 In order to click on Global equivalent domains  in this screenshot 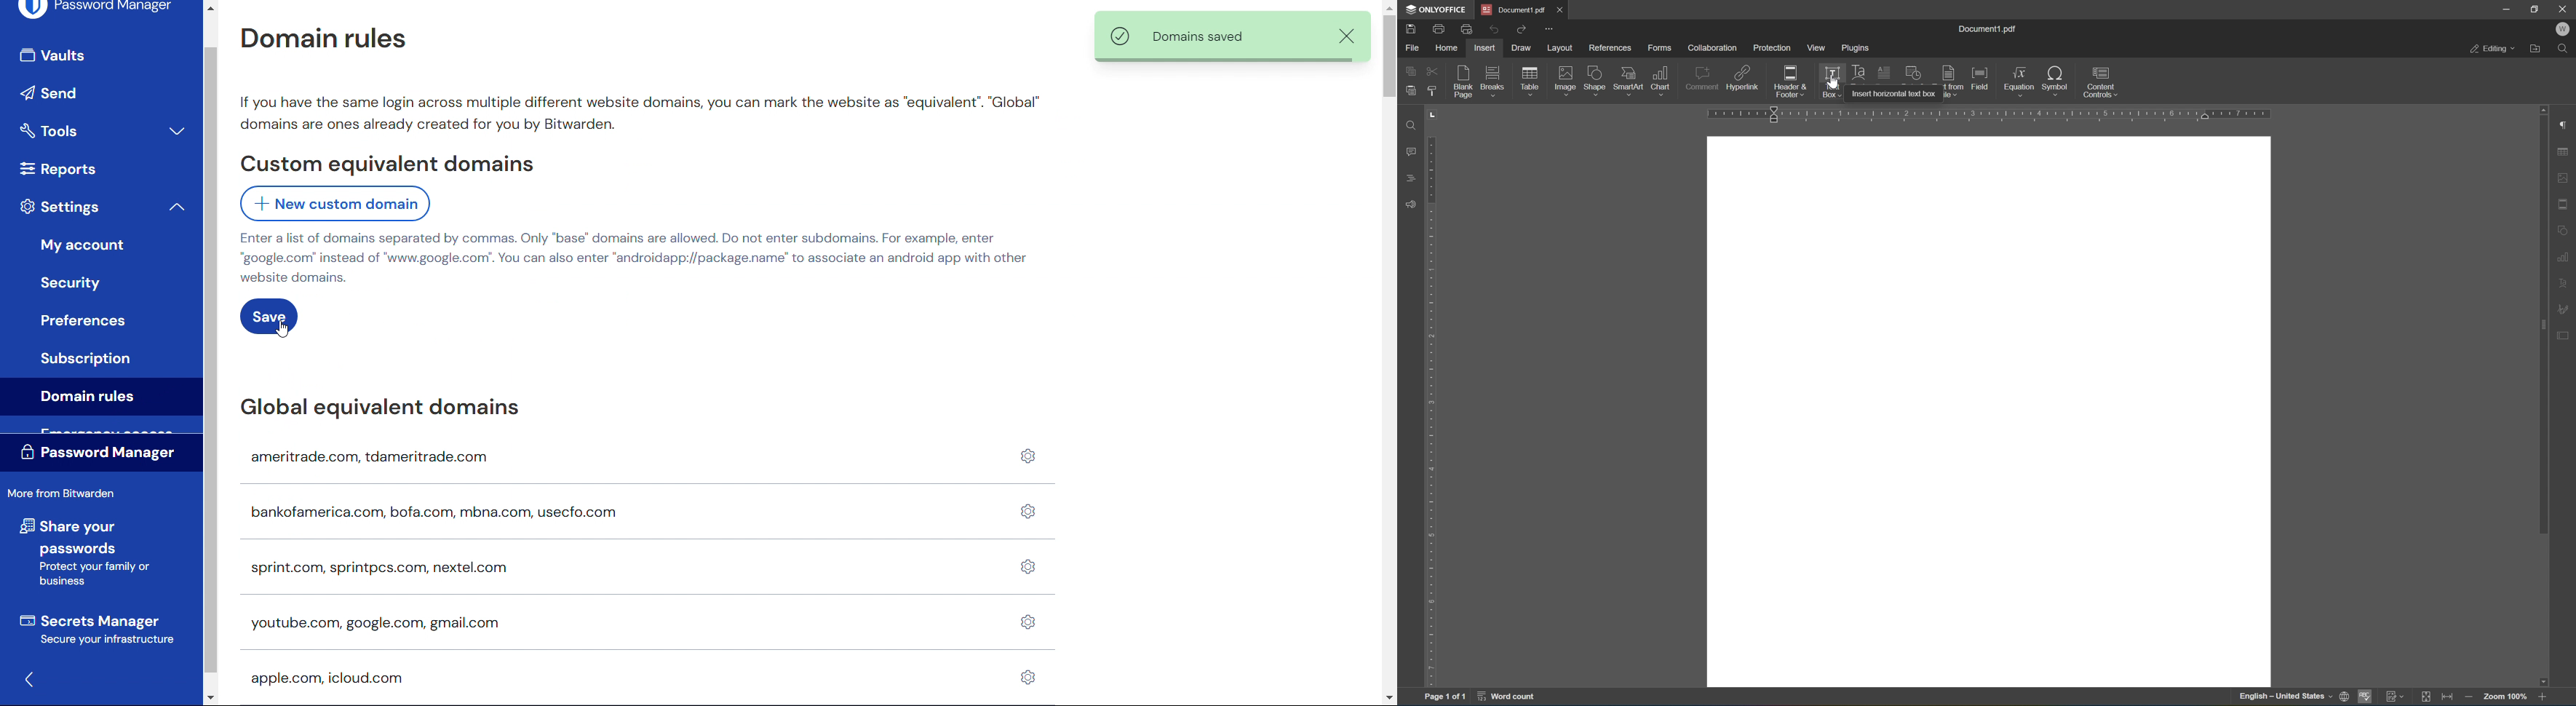, I will do `click(378, 408)`.